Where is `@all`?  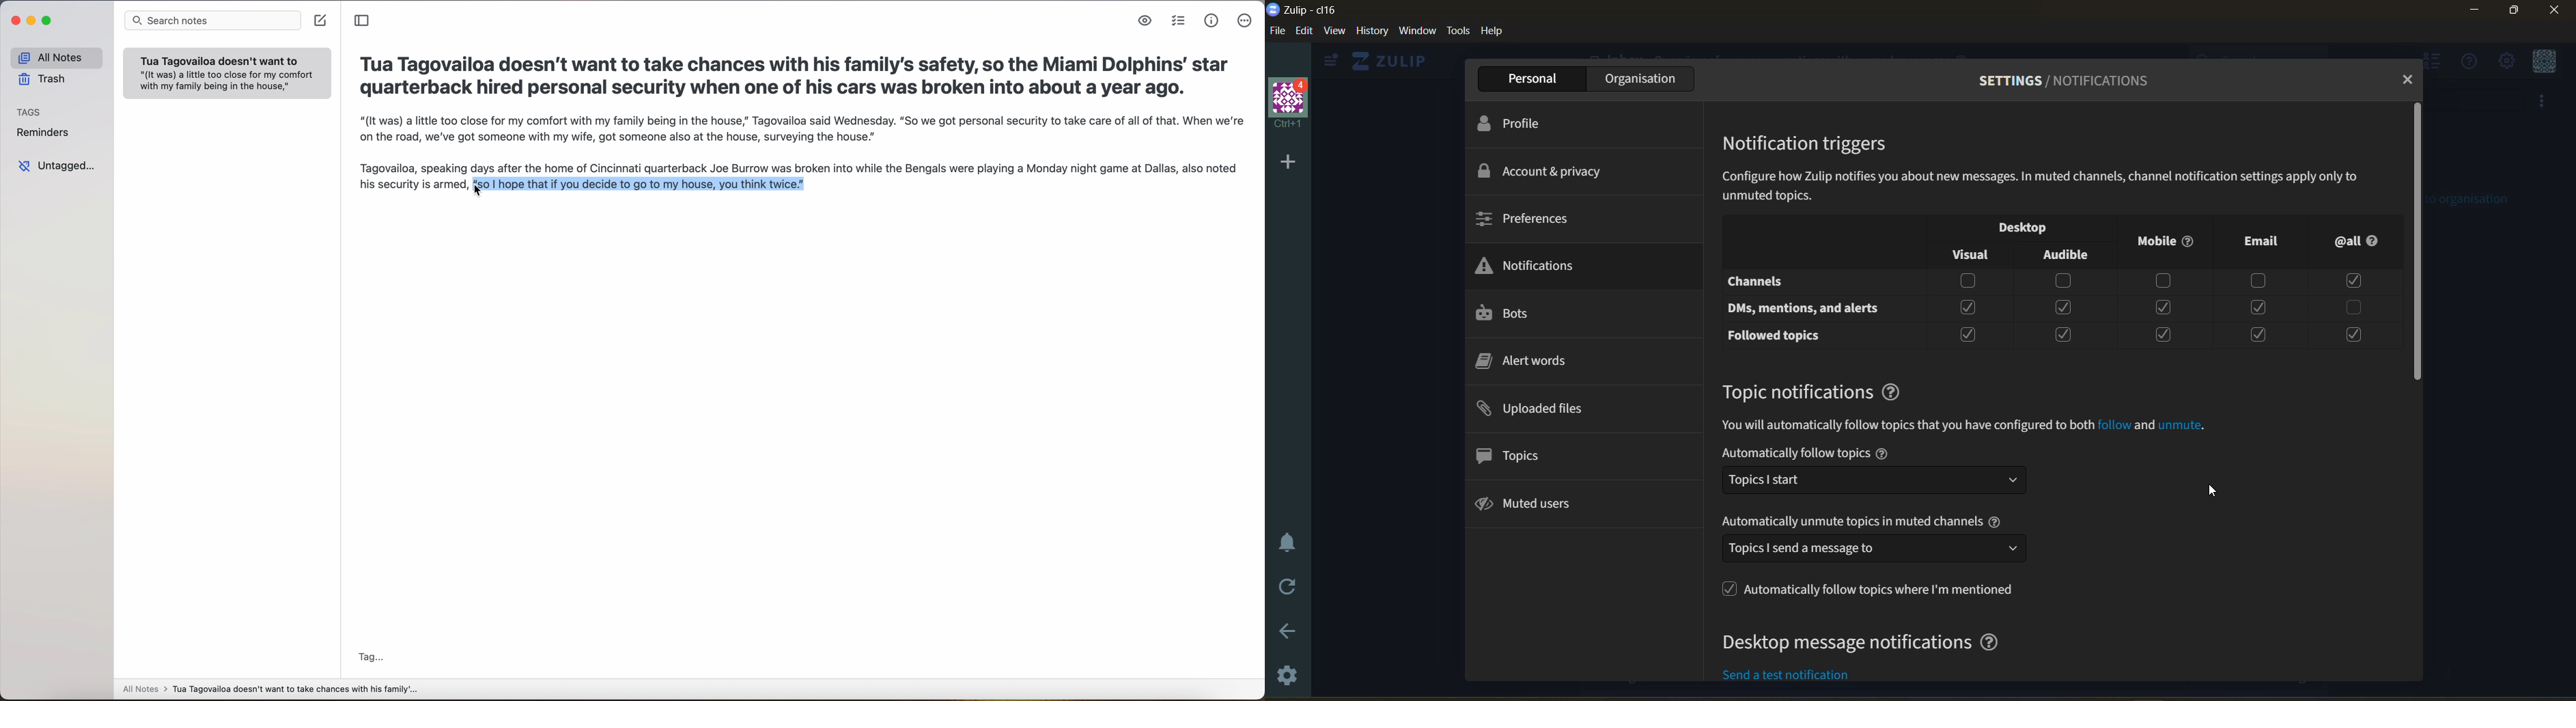 @all is located at coordinates (2362, 243).